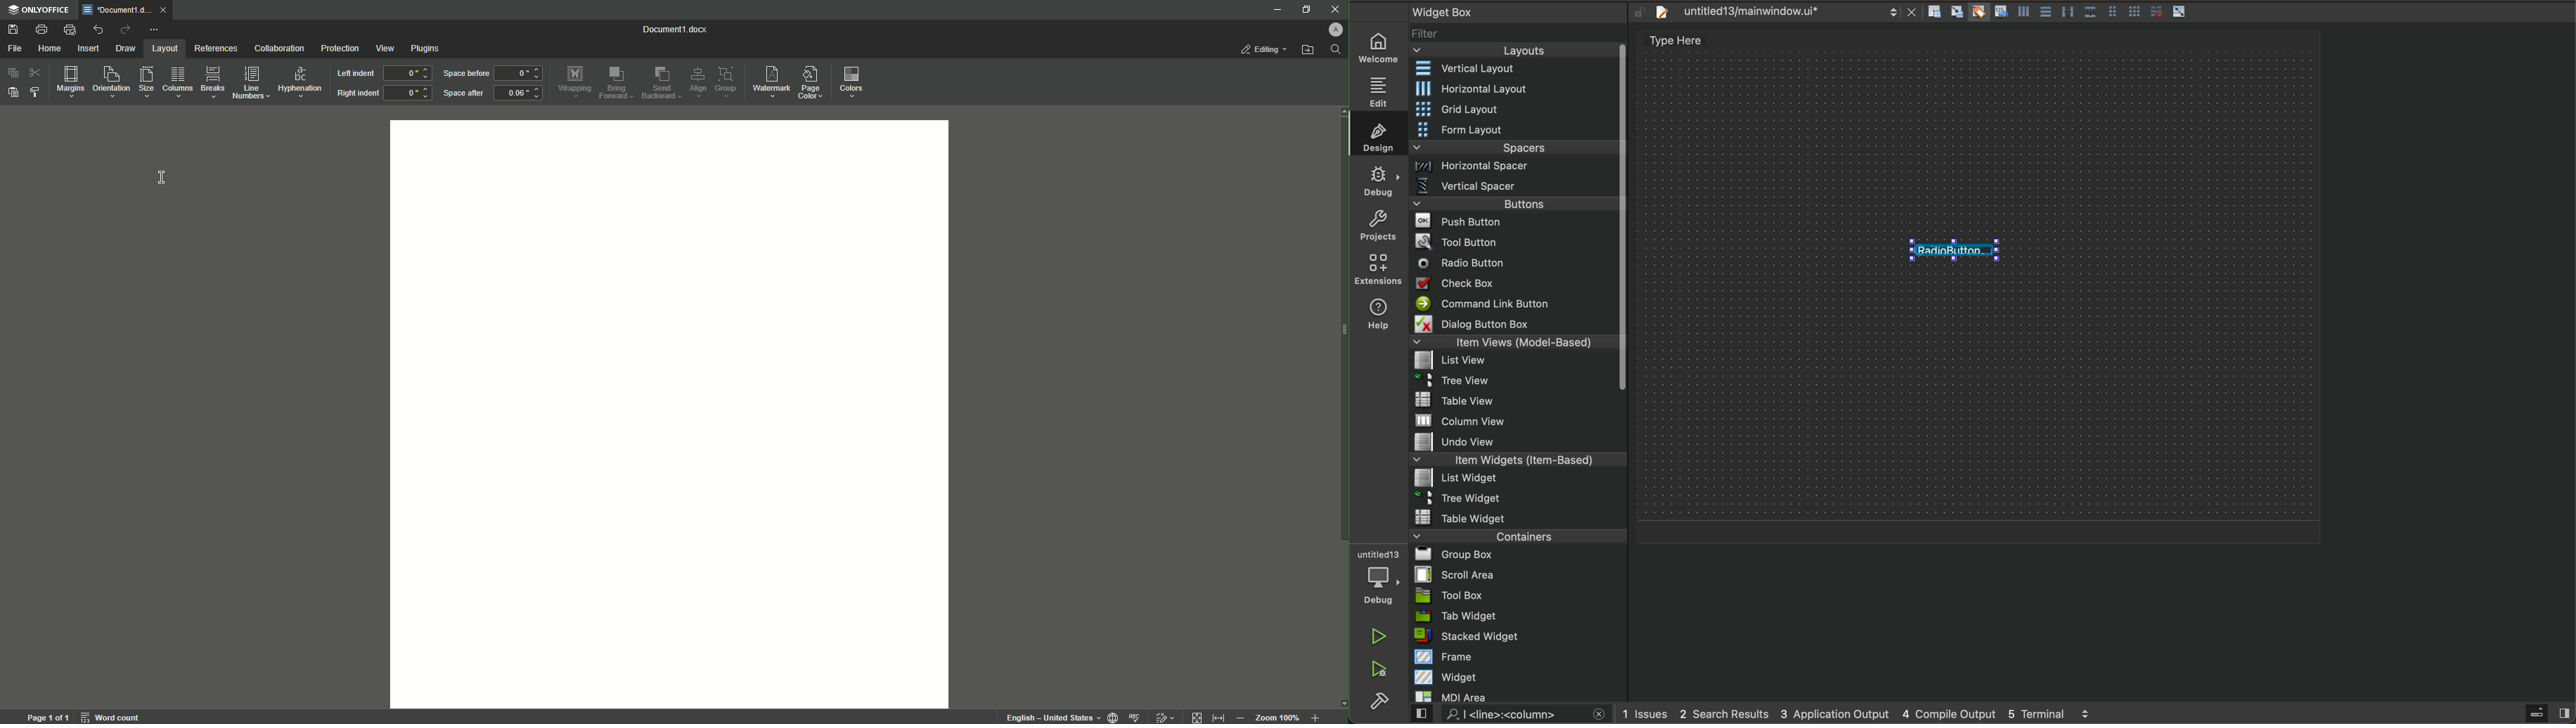  What do you see at coordinates (357, 93) in the screenshot?
I see `Right indent` at bounding box center [357, 93].